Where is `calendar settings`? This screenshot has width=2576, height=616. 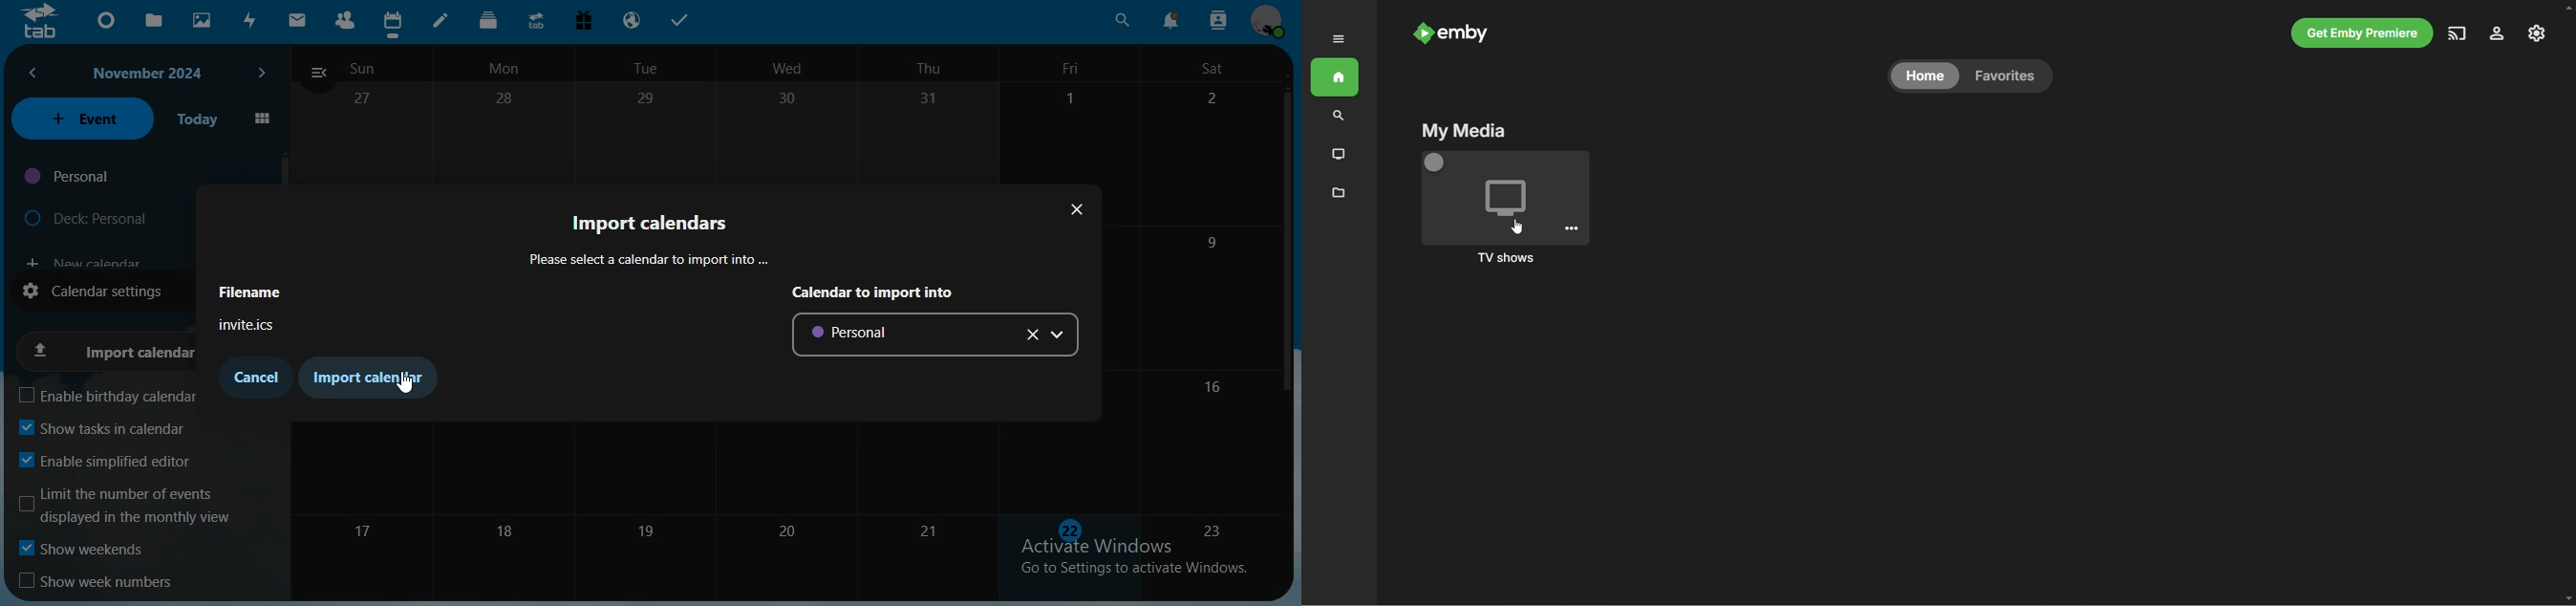 calendar settings is located at coordinates (96, 291).